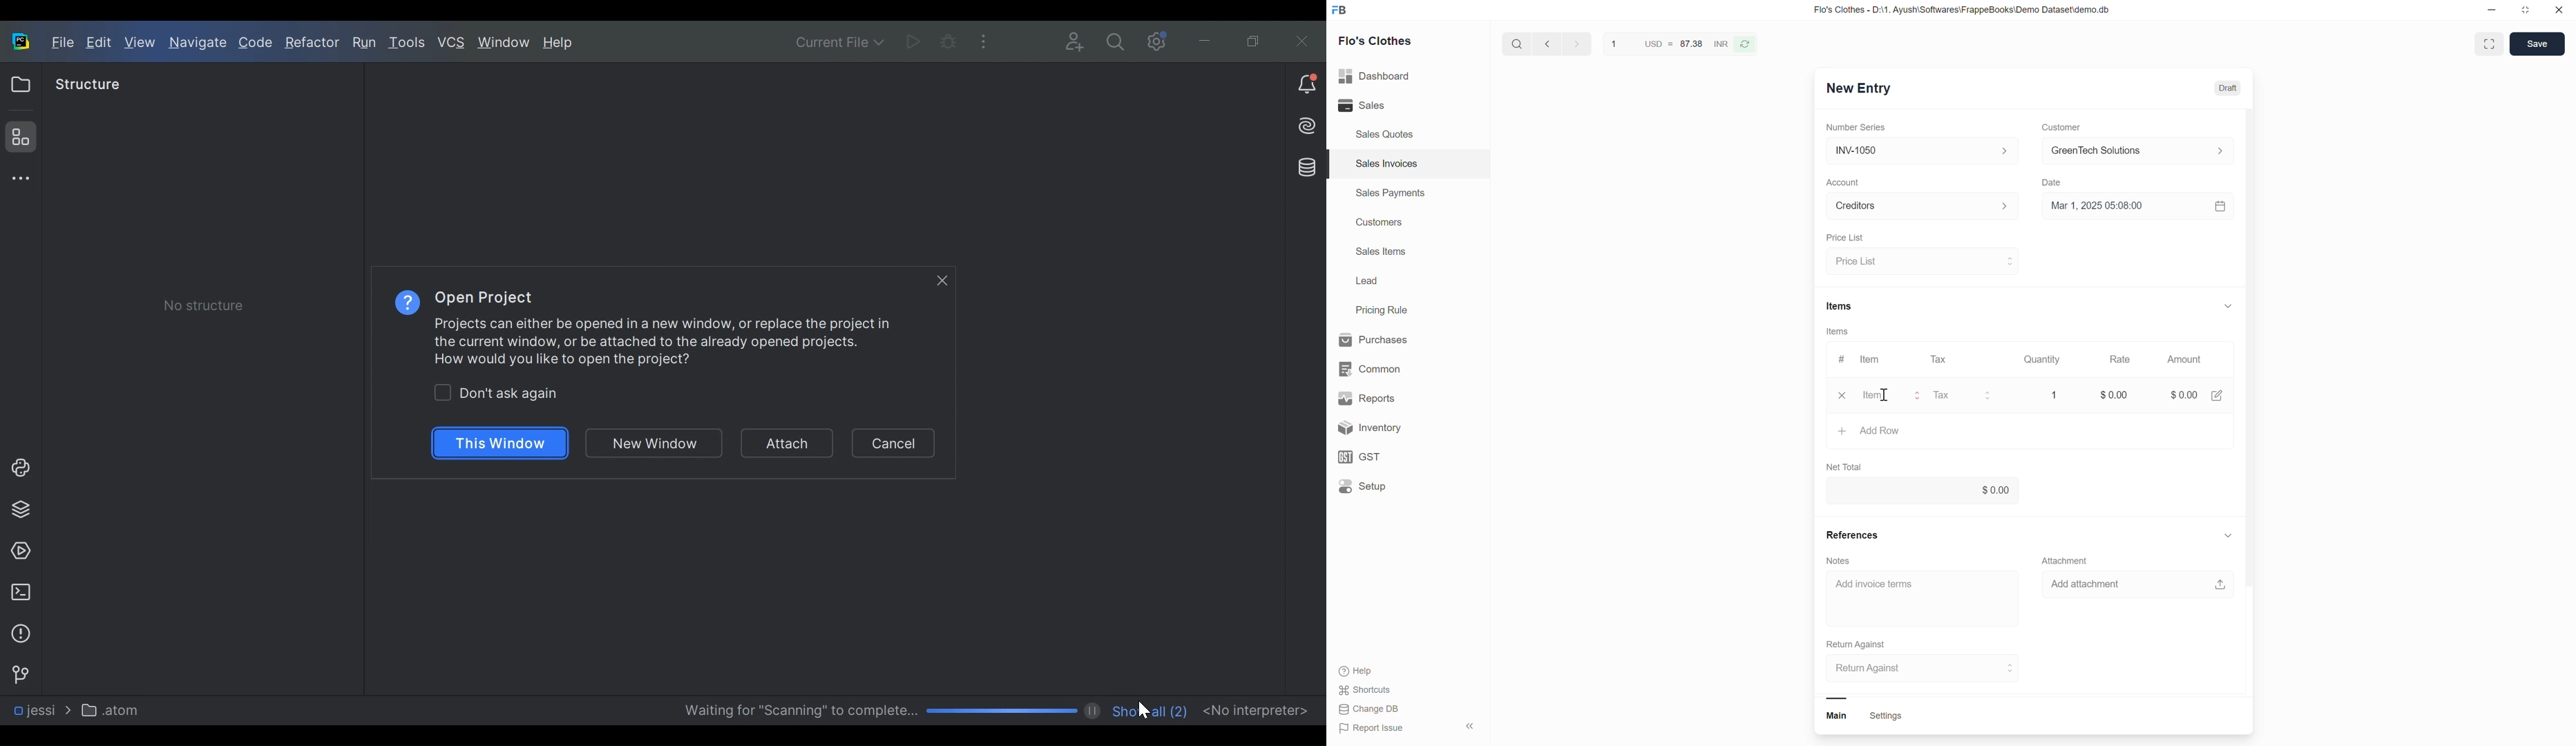 This screenshot has width=2576, height=756. What do you see at coordinates (1366, 282) in the screenshot?
I see `Lead` at bounding box center [1366, 282].